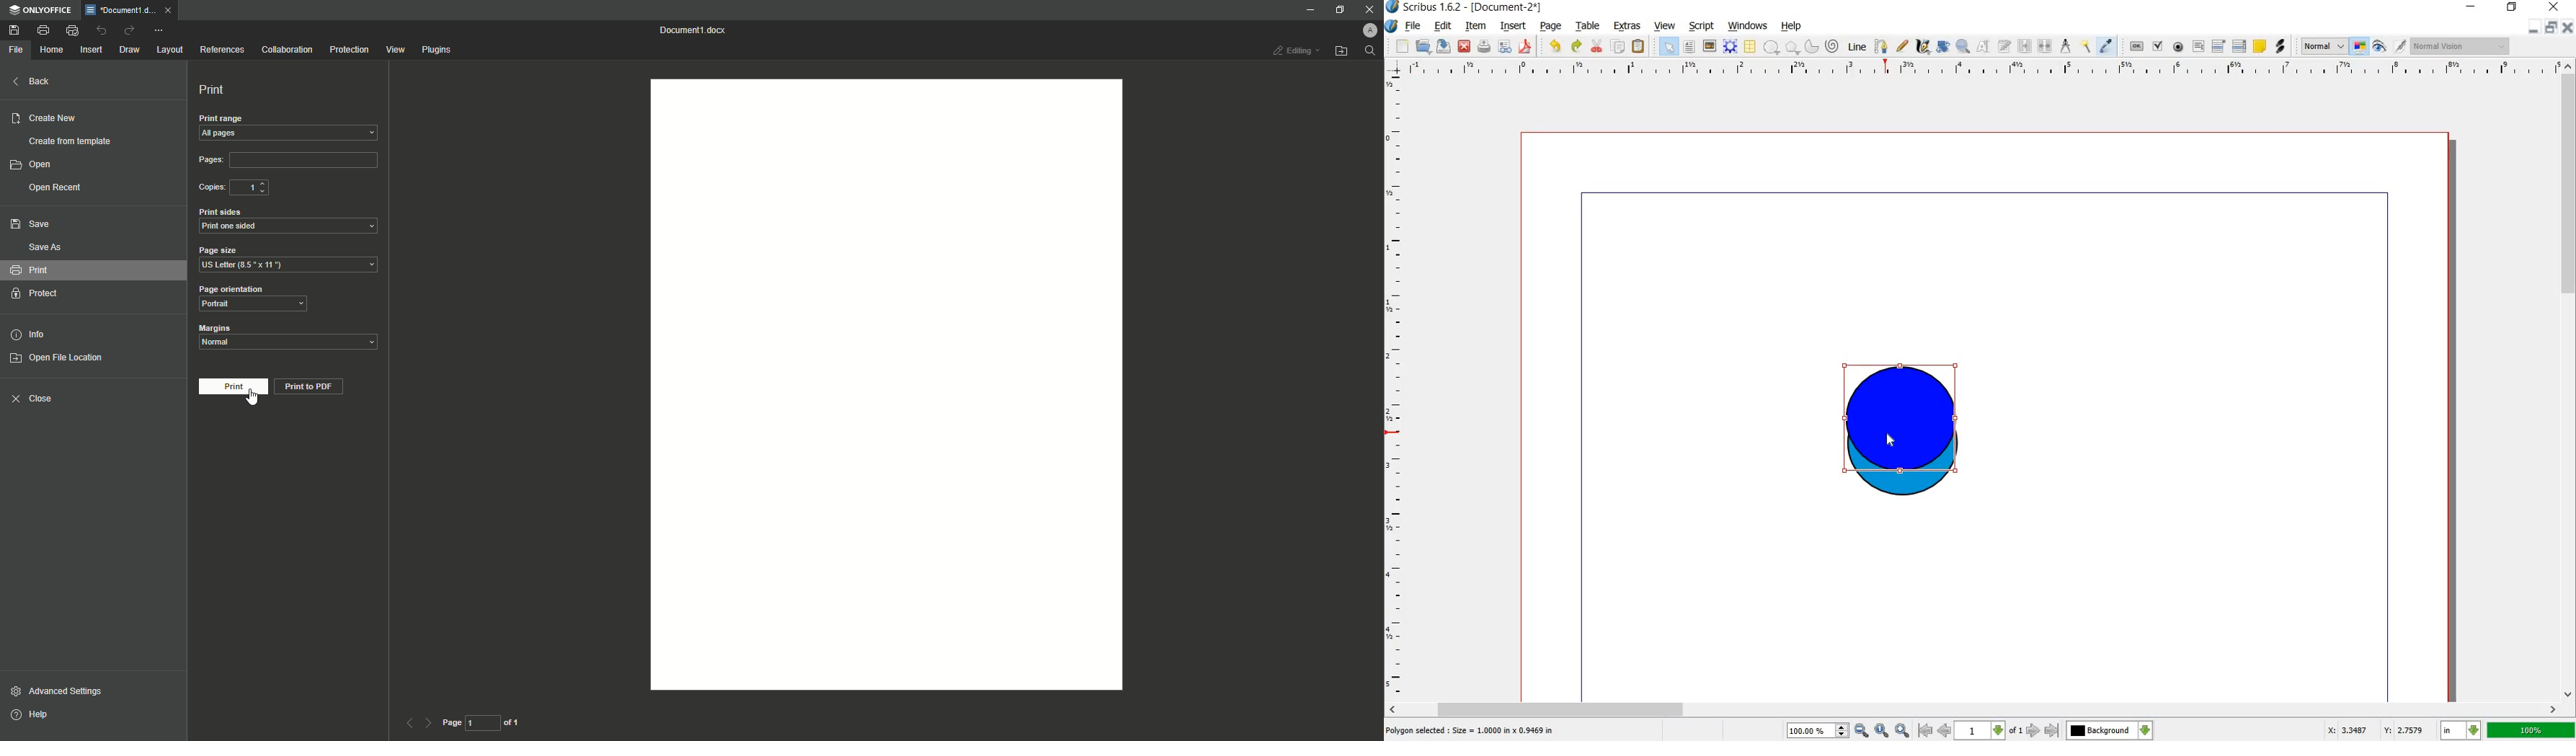 The height and width of the screenshot is (756, 2576). I want to click on paste, so click(1638, 46).